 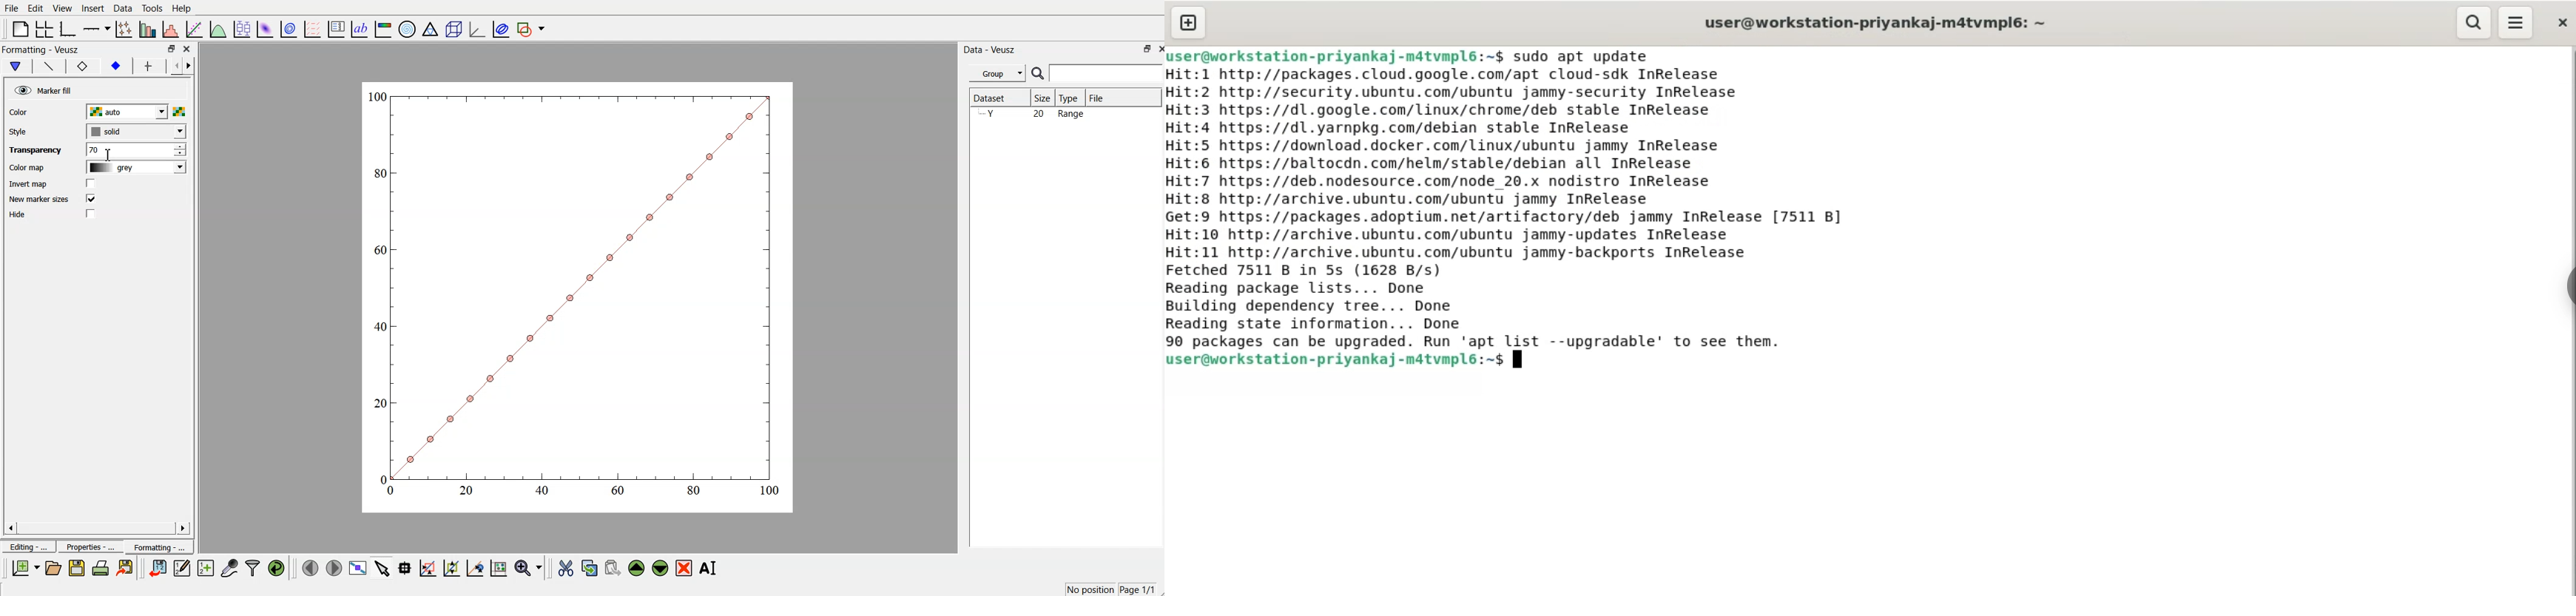 I want to click on line tool, so click(x=46, y=65).